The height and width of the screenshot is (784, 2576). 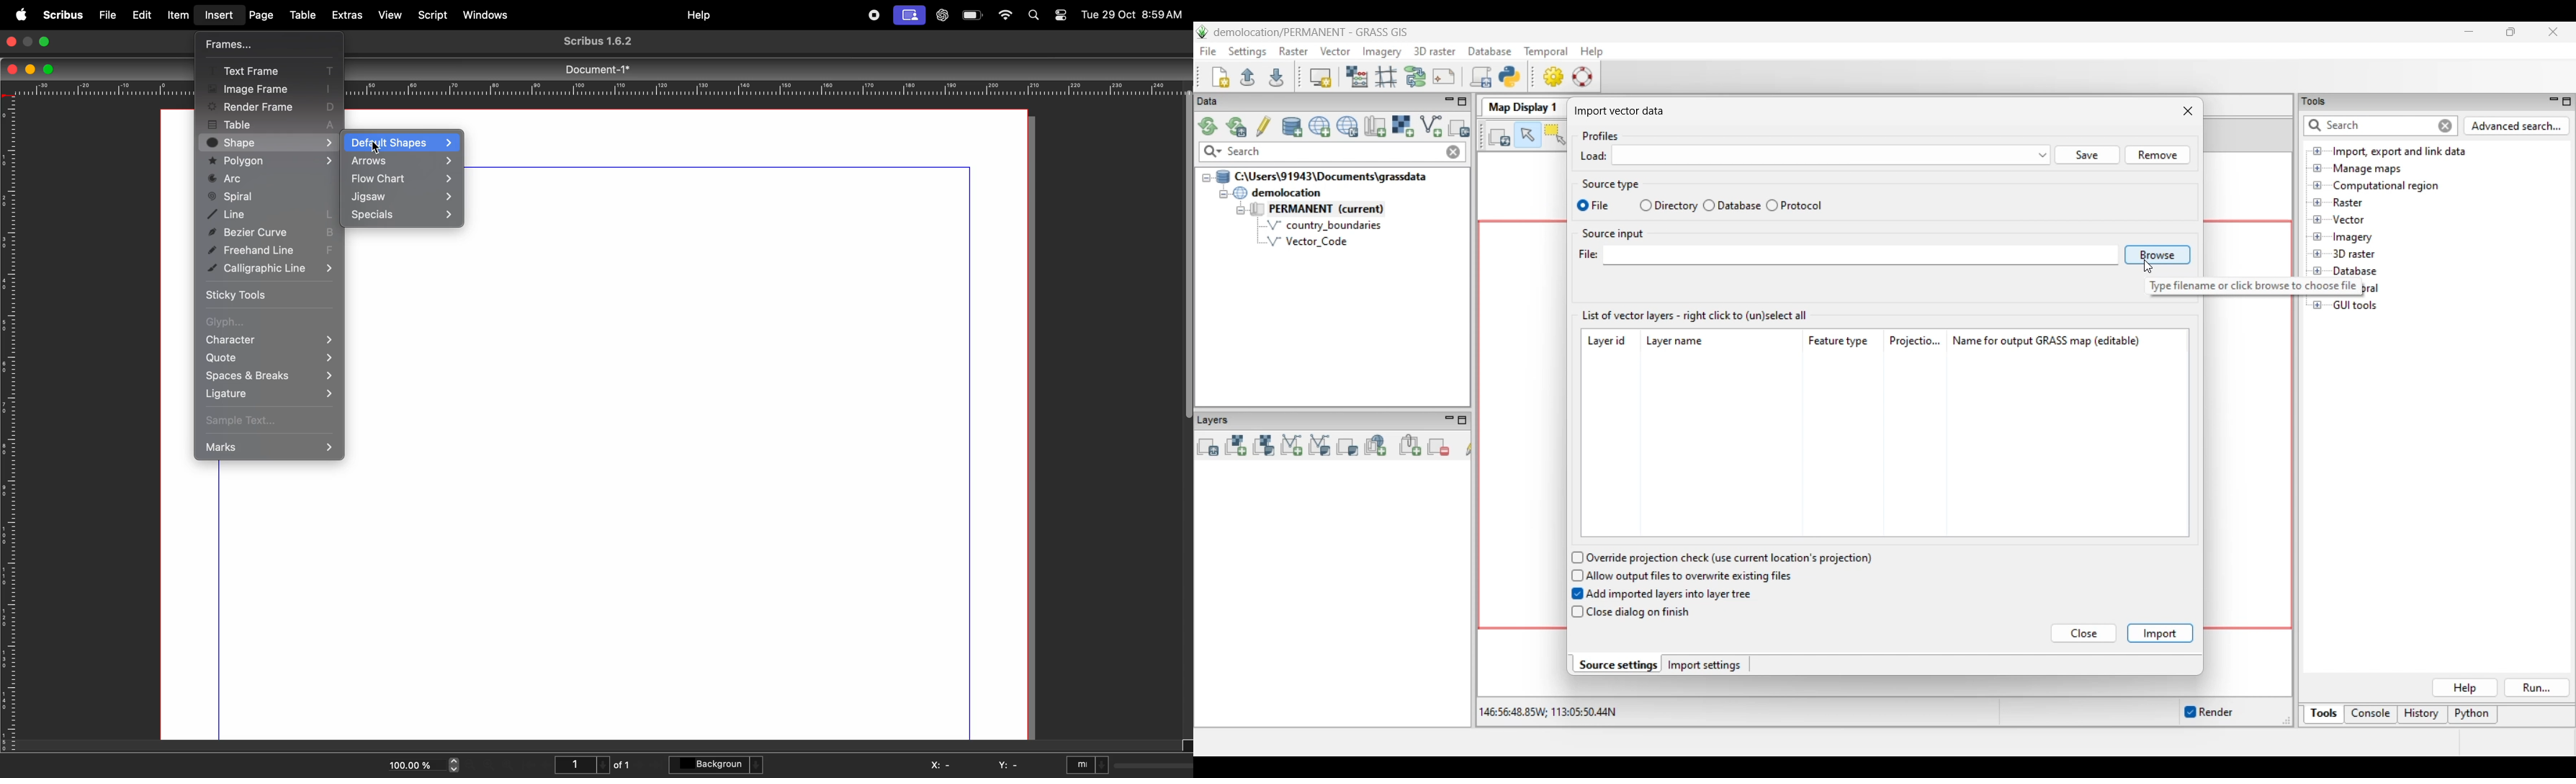 I want to click on table    A, so click(x=271, y=123).